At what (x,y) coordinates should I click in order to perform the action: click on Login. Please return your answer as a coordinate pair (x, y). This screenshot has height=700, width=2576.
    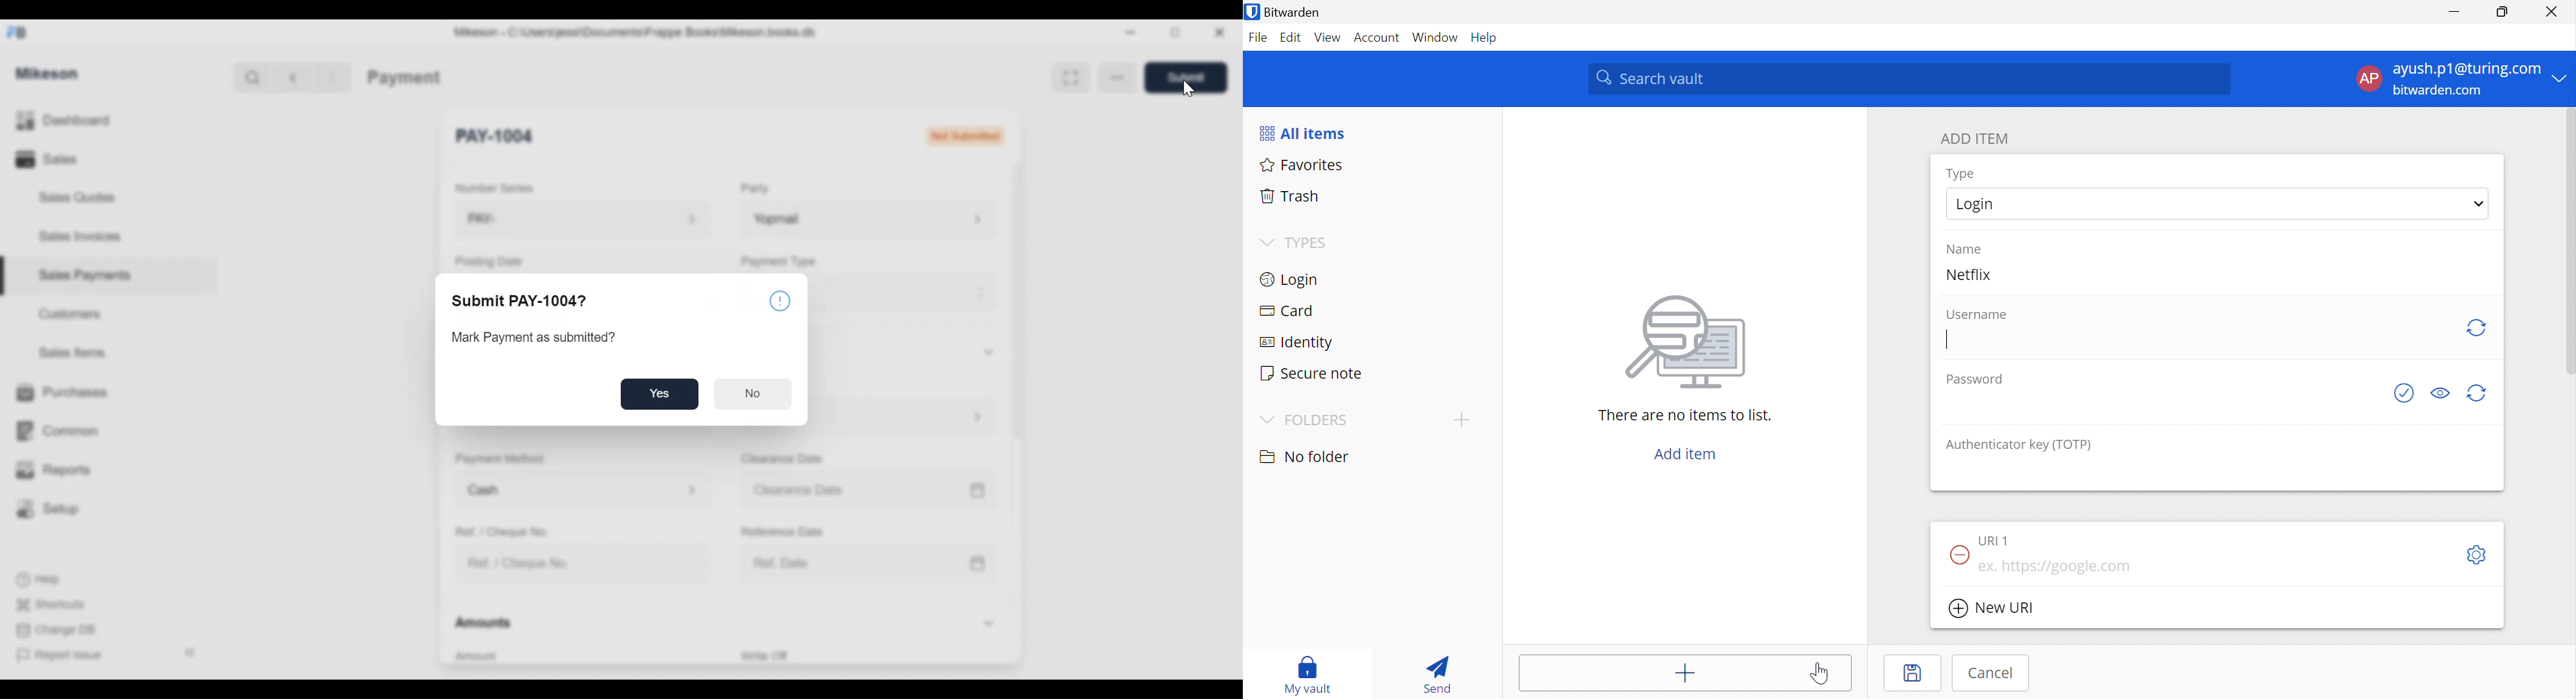
    Looking at the image, I should click on (1292, 279).